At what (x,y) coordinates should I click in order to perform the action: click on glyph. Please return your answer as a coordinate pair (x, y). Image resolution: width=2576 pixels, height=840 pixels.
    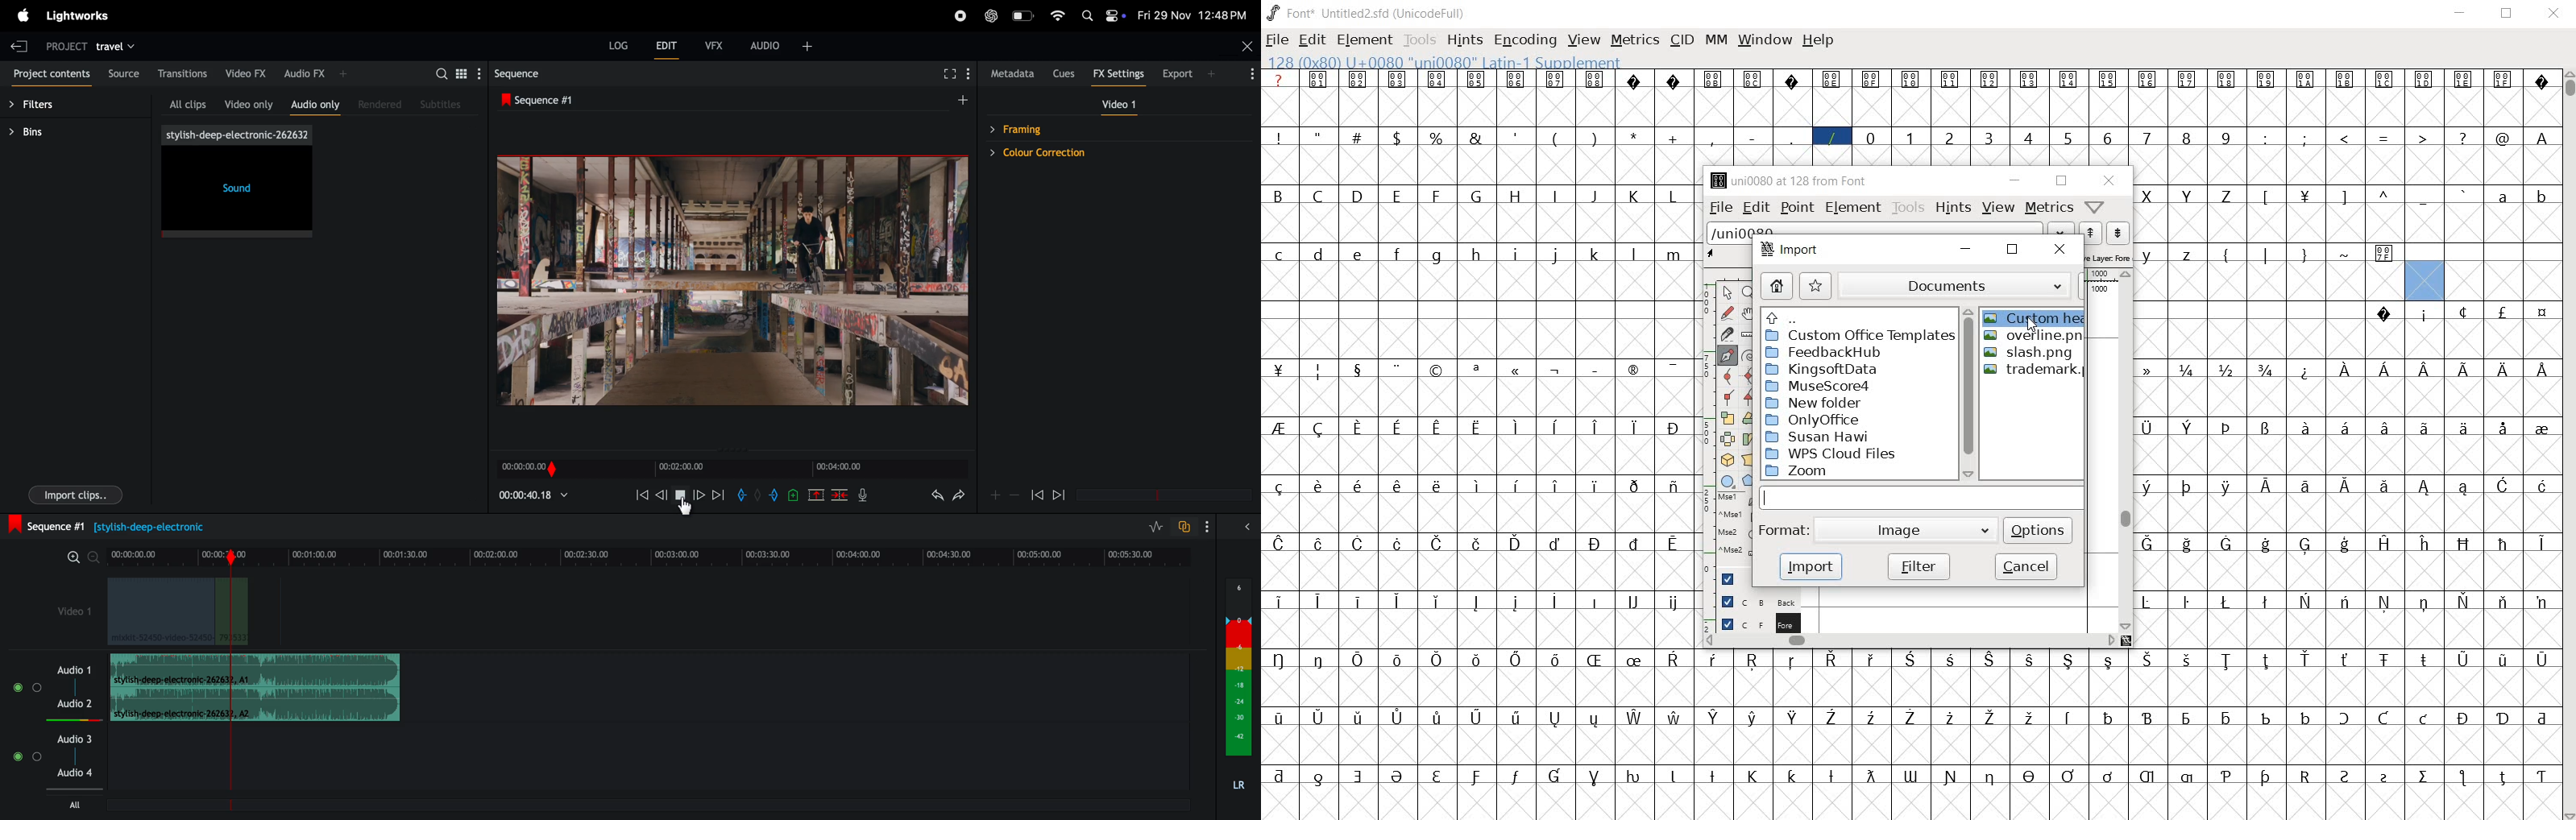
    Looking at the image, I should click on (2304, 718).